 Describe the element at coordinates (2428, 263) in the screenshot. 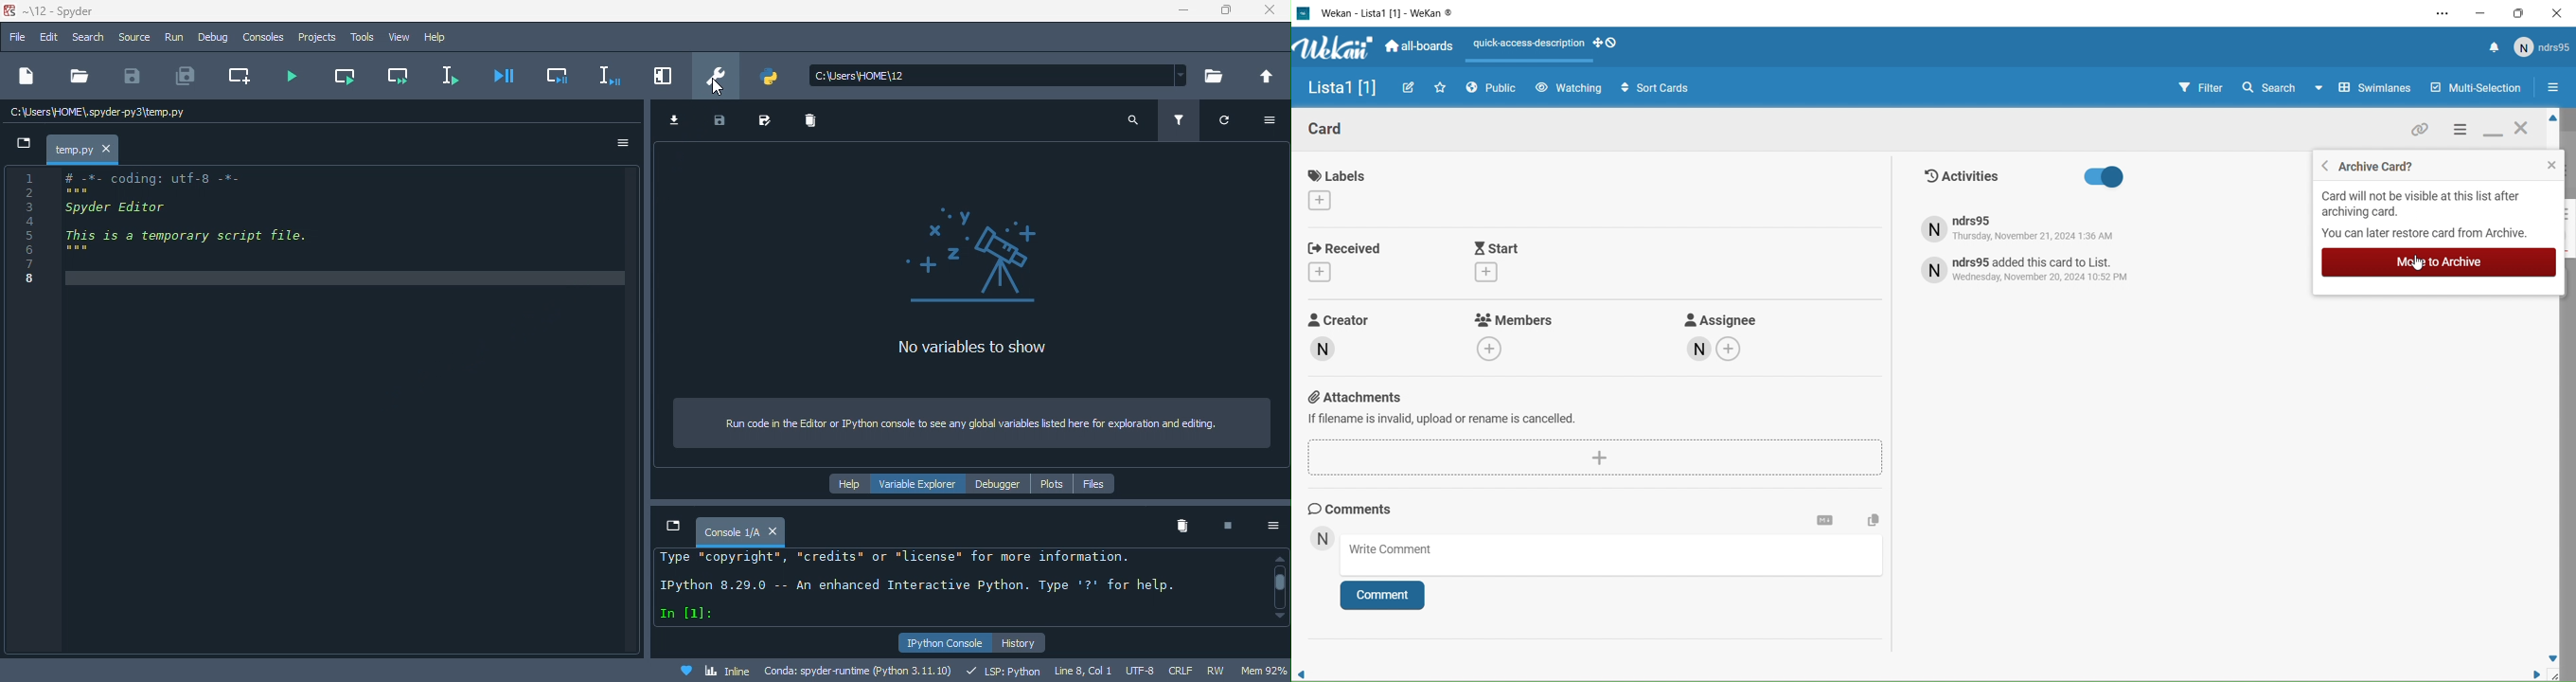

I see `Move to archived` at that location.